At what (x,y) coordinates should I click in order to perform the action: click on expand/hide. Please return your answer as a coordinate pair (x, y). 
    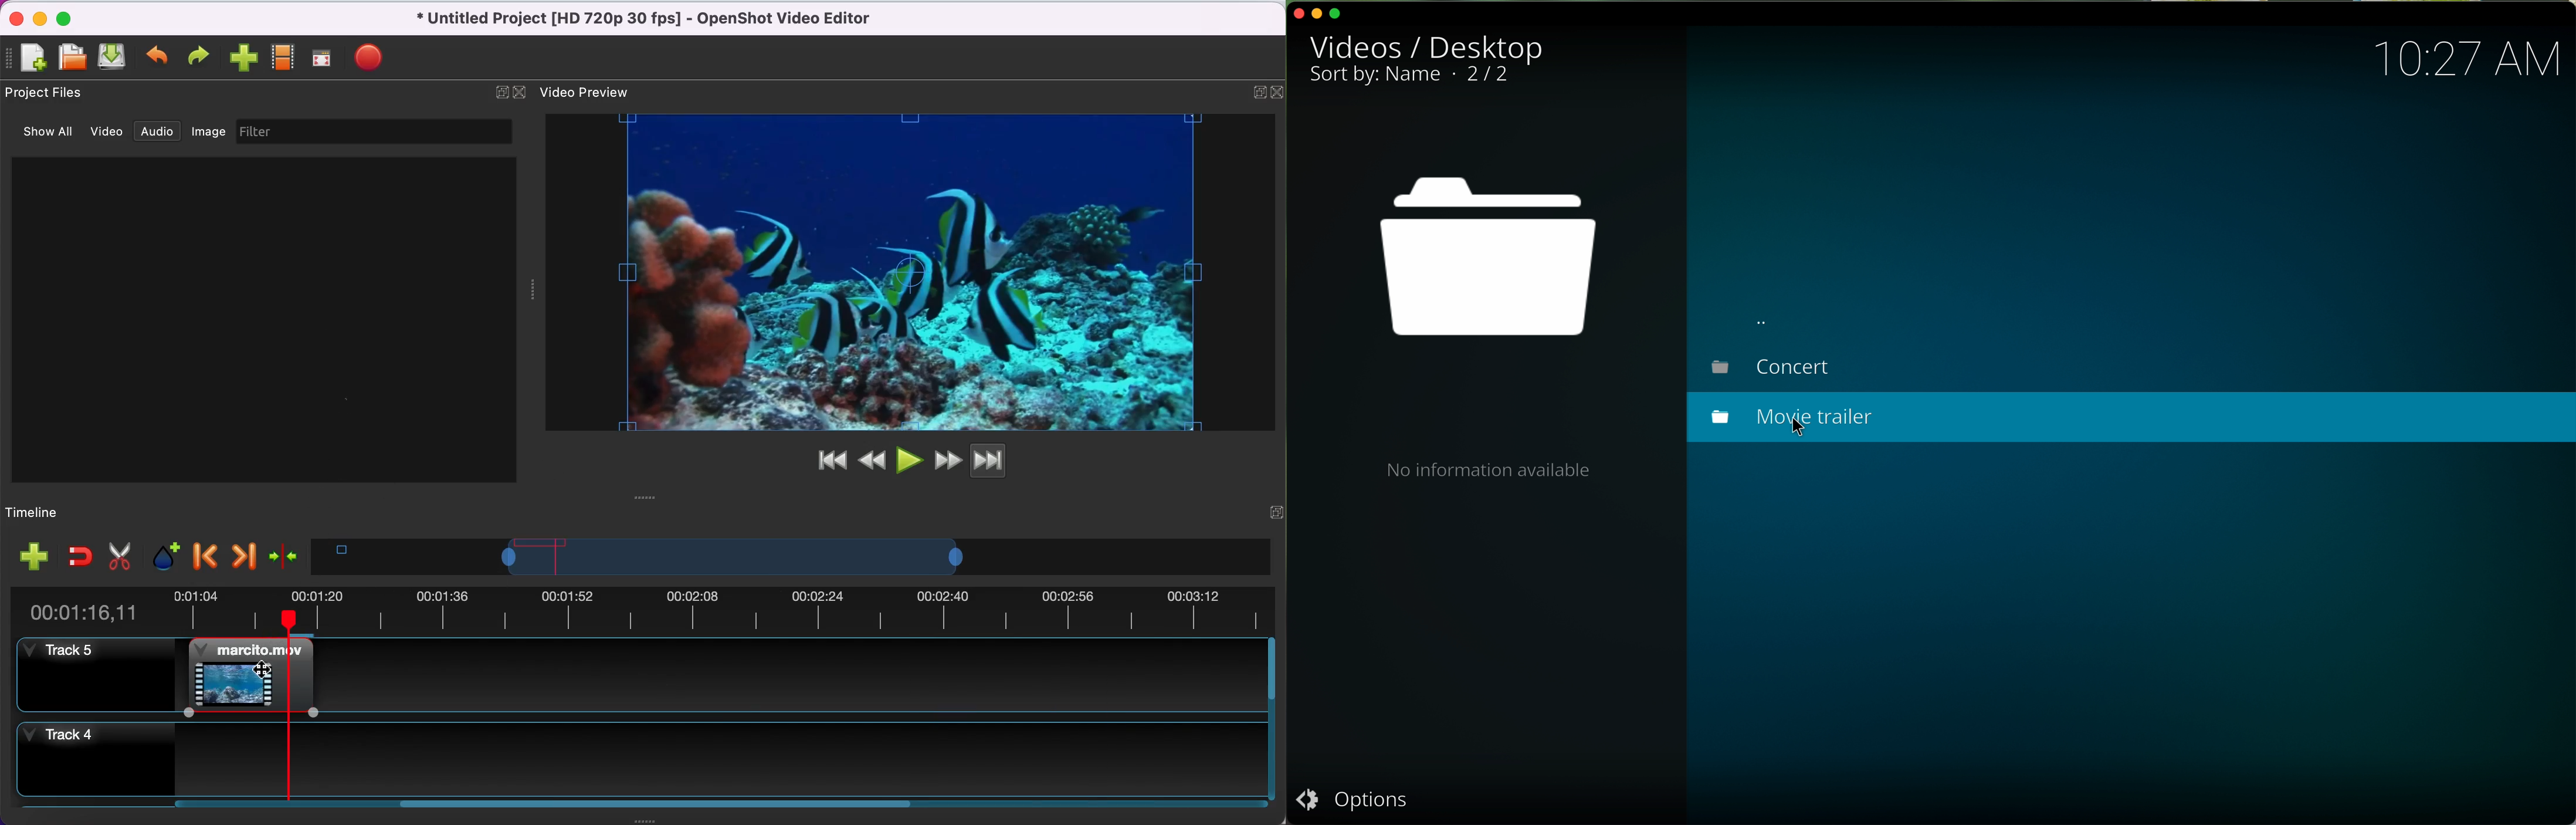
    Looking at the image, I should click on (1277, 89).